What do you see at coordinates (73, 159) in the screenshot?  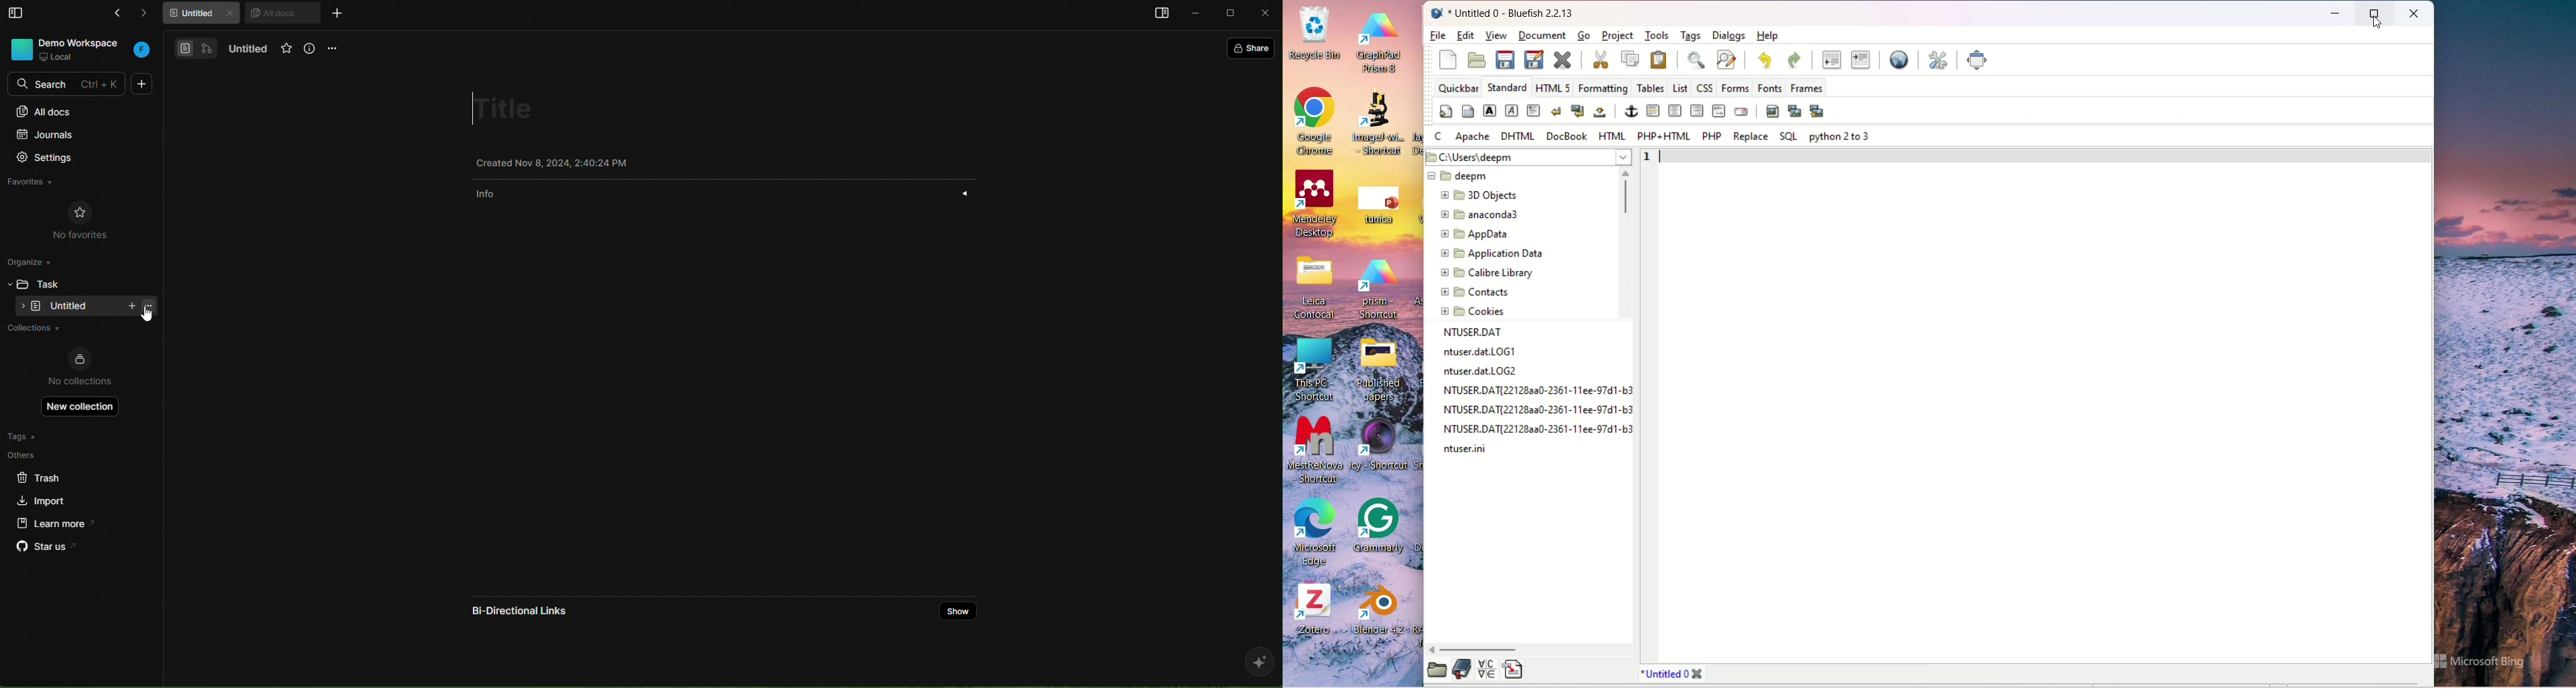 I see `settings` at bounding box center [73, 159].